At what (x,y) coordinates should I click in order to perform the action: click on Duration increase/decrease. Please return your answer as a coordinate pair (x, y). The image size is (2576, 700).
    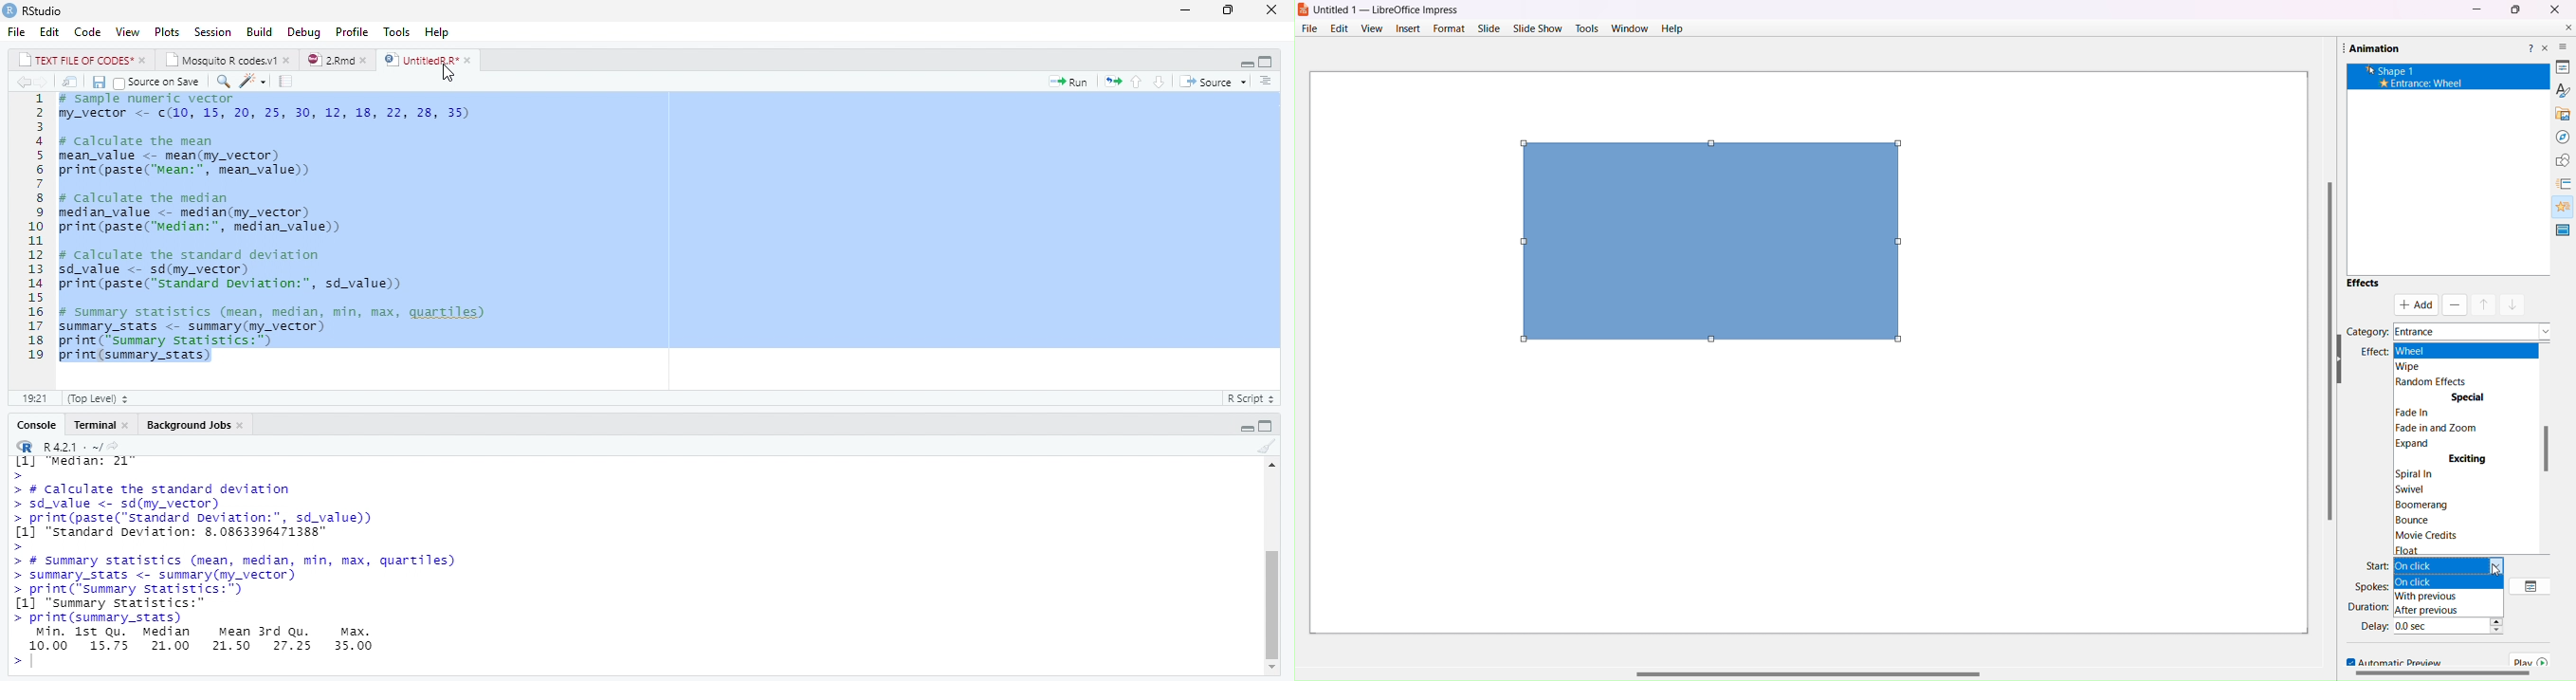
    Looking at the image, I should click on (2500, 606).